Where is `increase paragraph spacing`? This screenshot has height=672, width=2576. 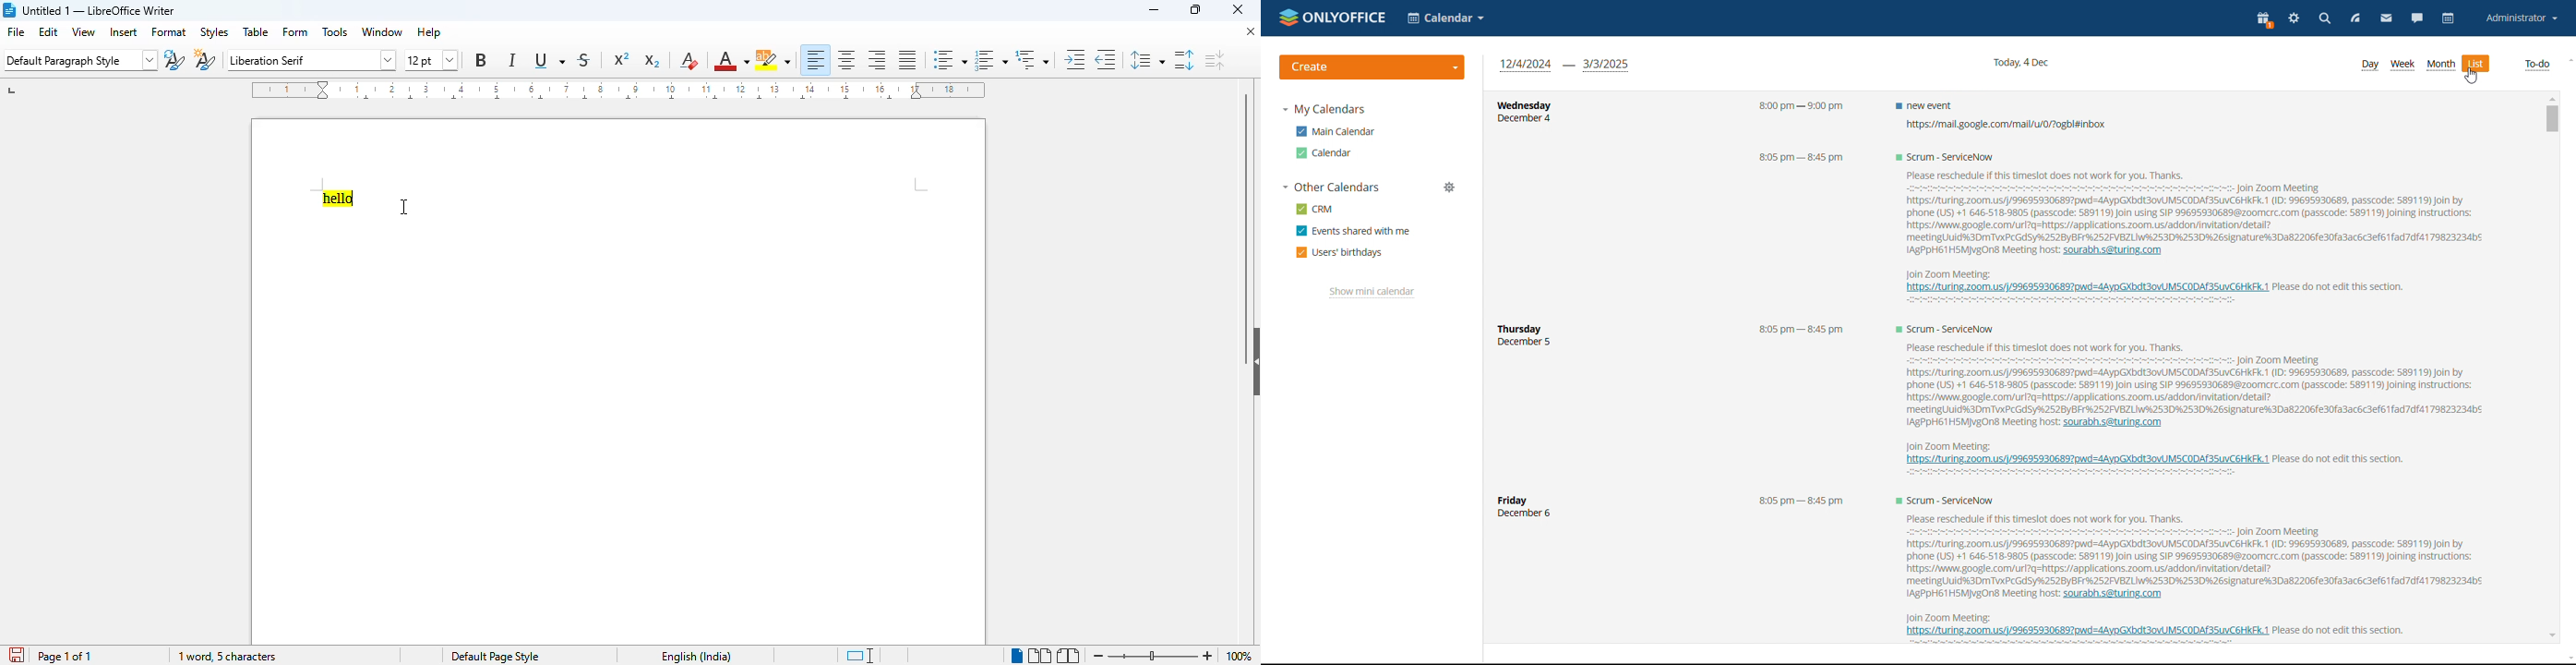
increase paragraph spacing is located at coordinates (1182, 60).